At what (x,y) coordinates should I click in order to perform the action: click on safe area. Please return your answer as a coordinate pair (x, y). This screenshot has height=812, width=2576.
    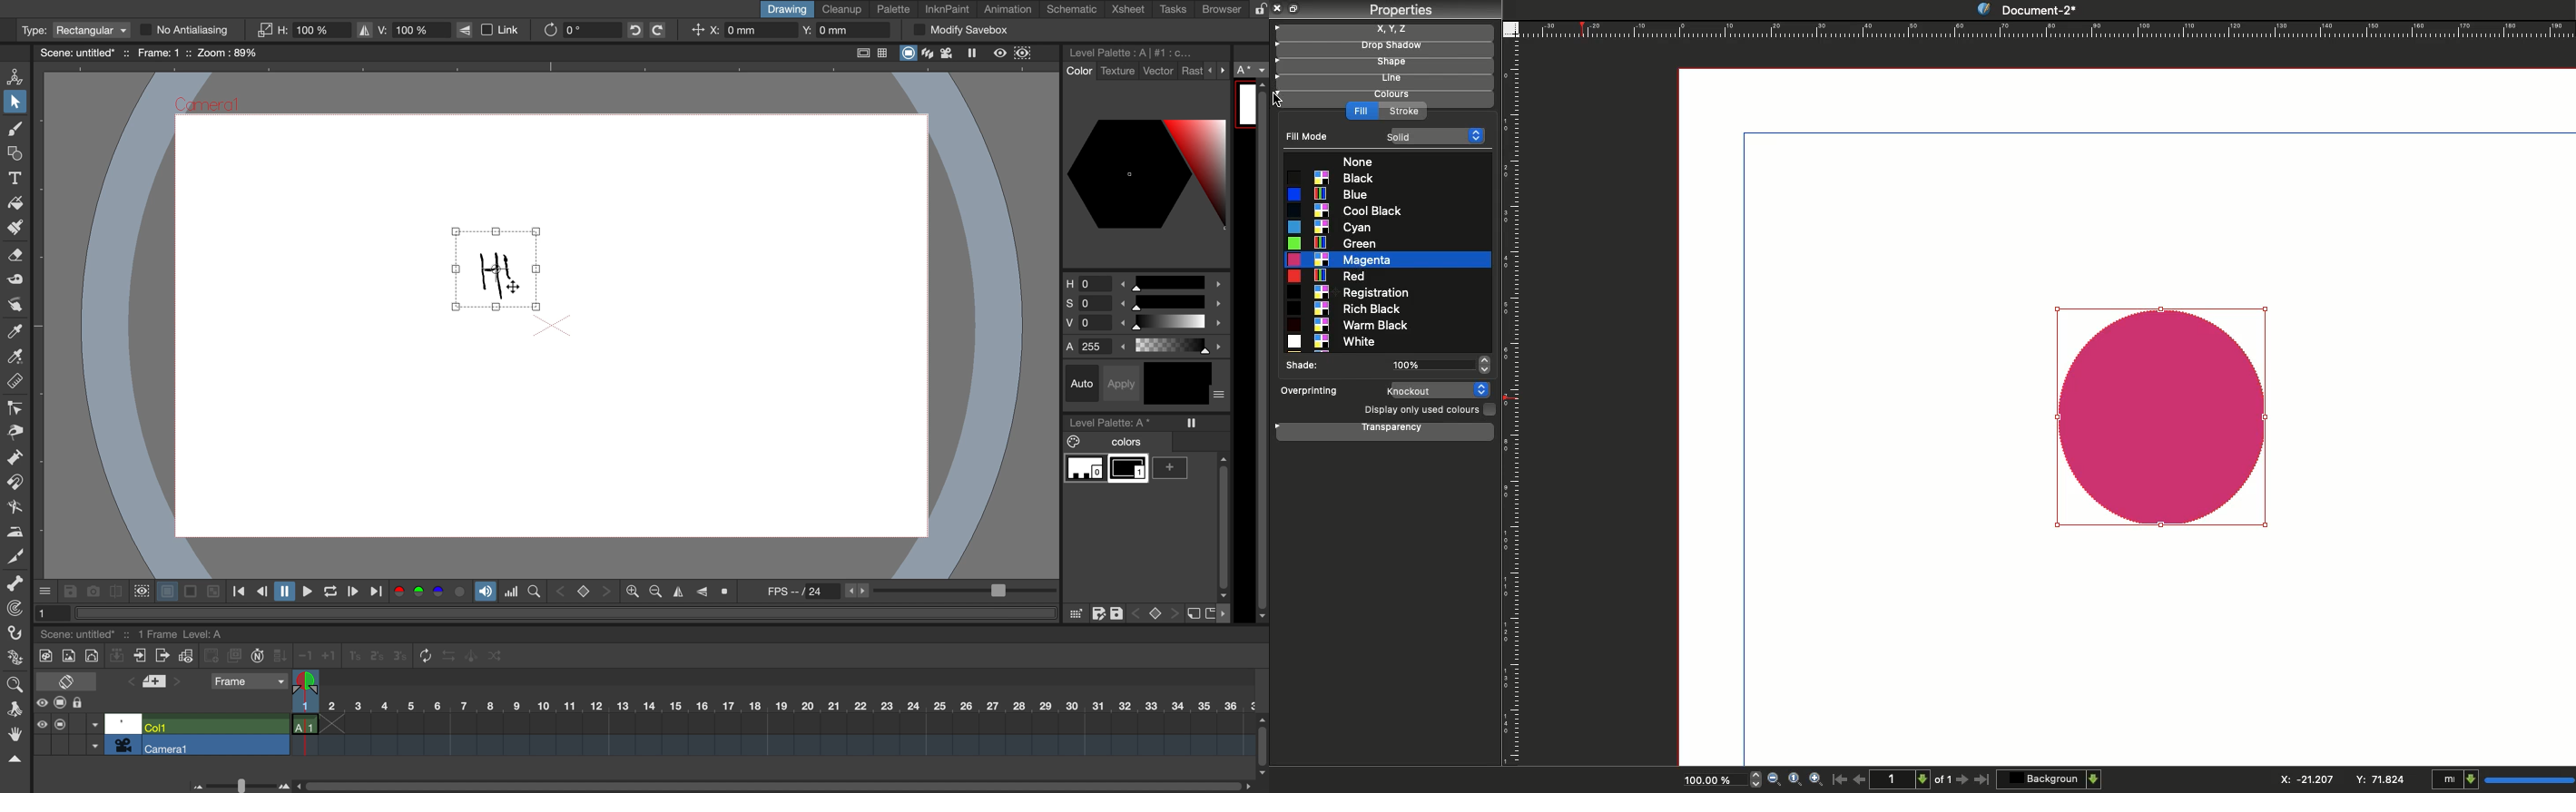
    Looking at the image, I should click on (860, 51).